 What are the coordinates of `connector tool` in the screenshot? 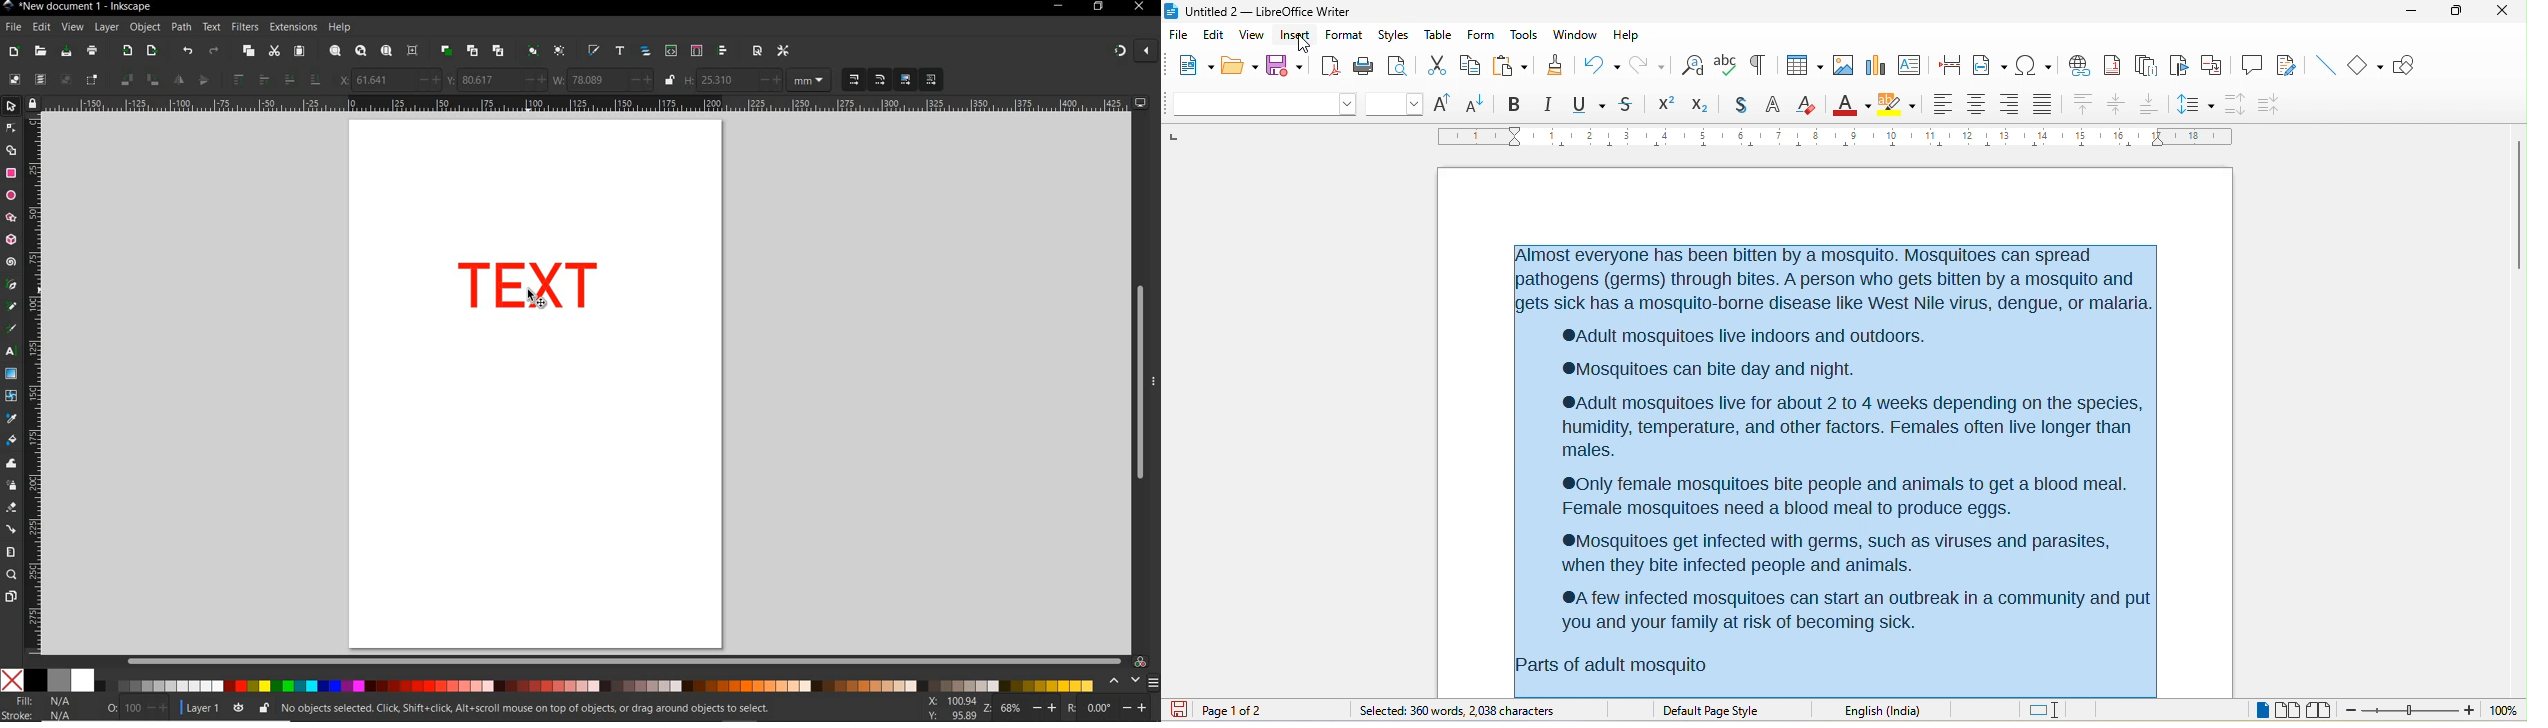 It's located at (11, 529).